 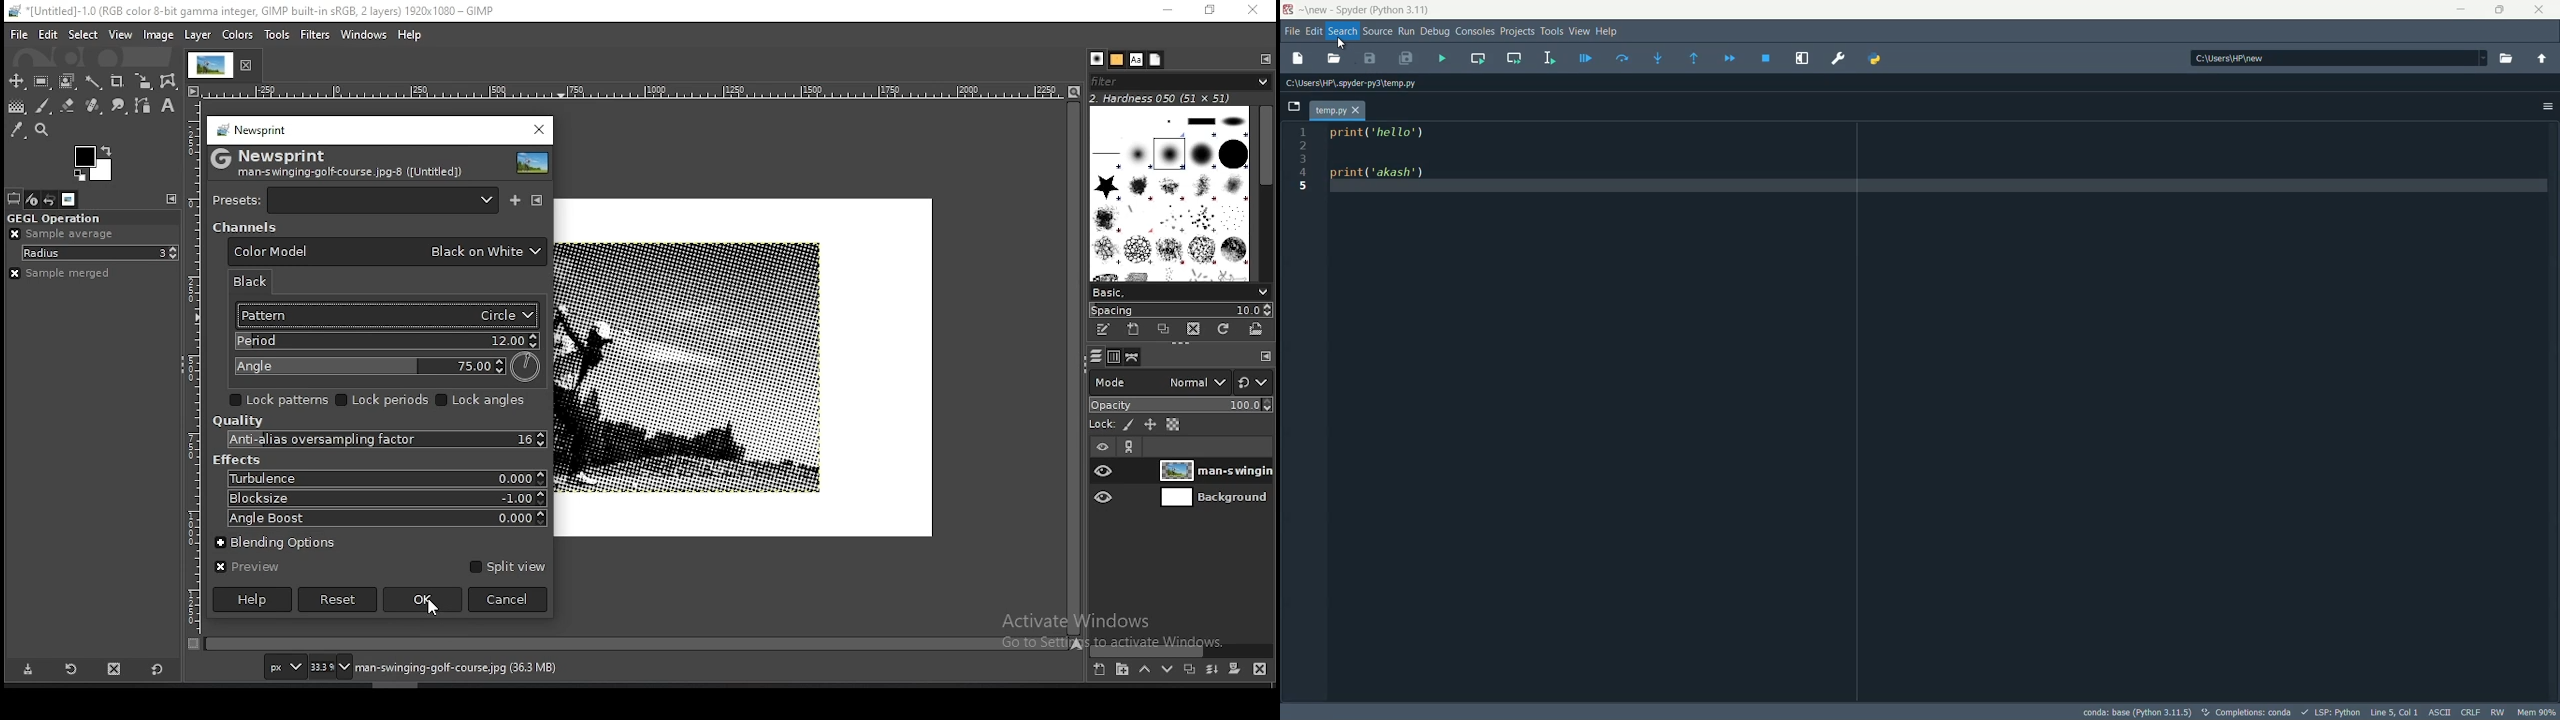 I want to click on select, so click(x=83, y=35).